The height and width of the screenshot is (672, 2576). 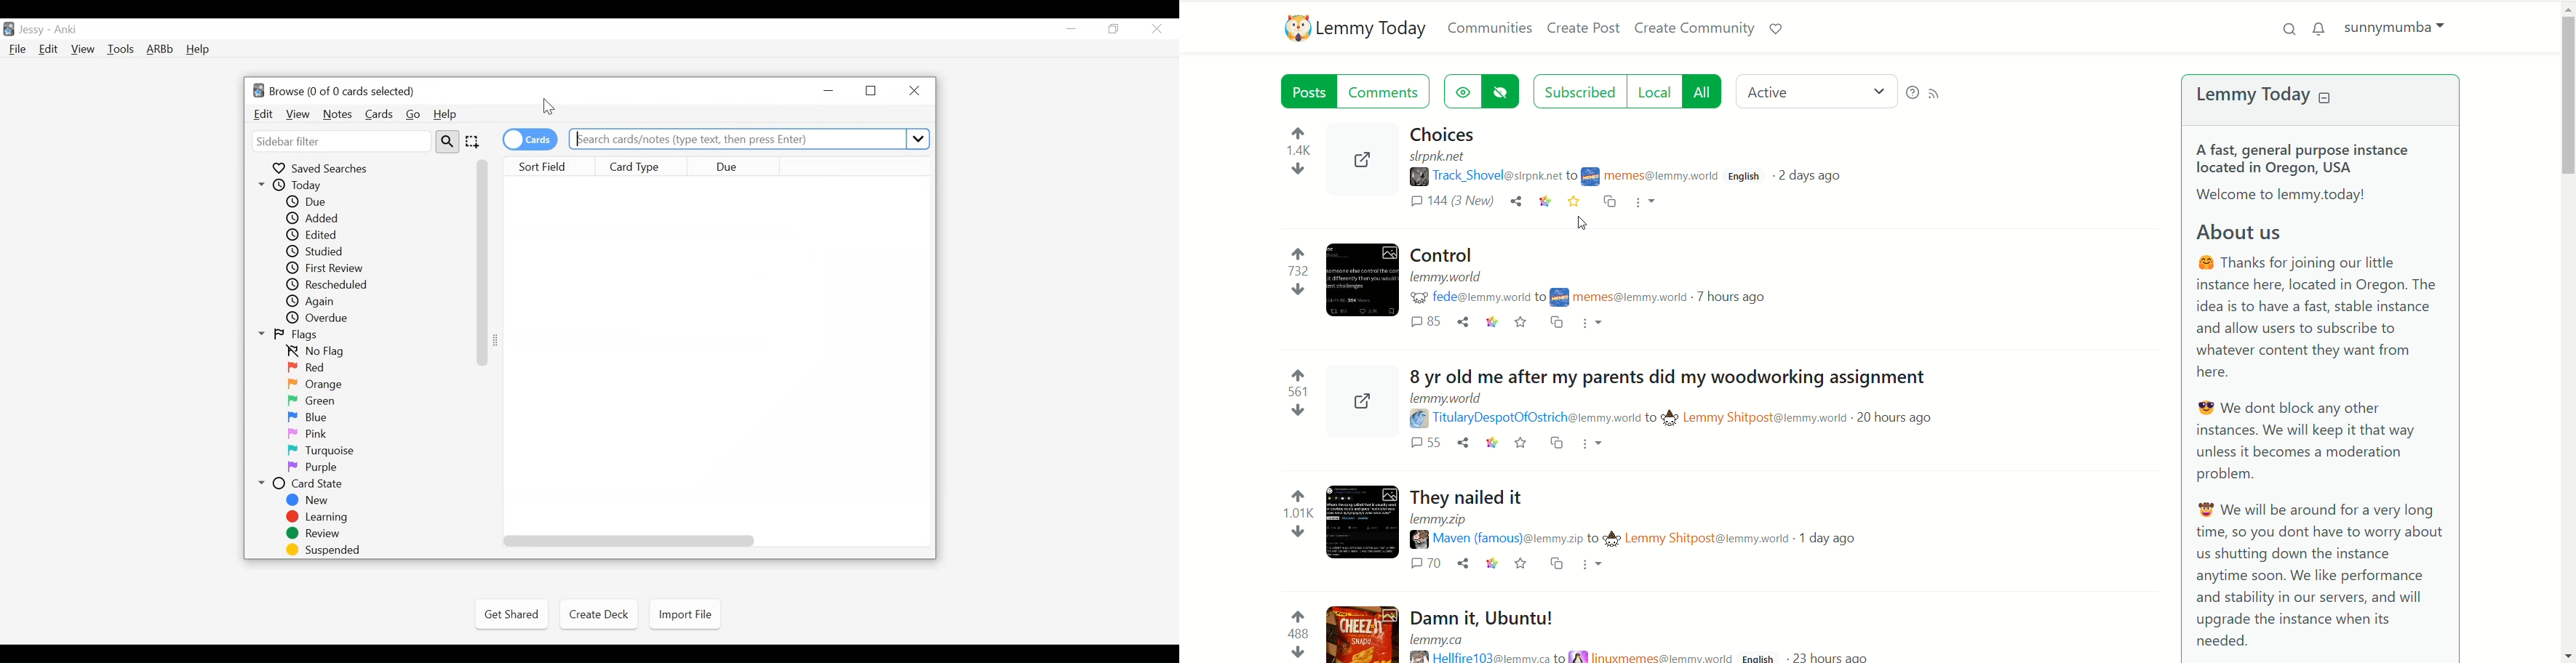 I want to click on Flags, so click(x=296, y=335).